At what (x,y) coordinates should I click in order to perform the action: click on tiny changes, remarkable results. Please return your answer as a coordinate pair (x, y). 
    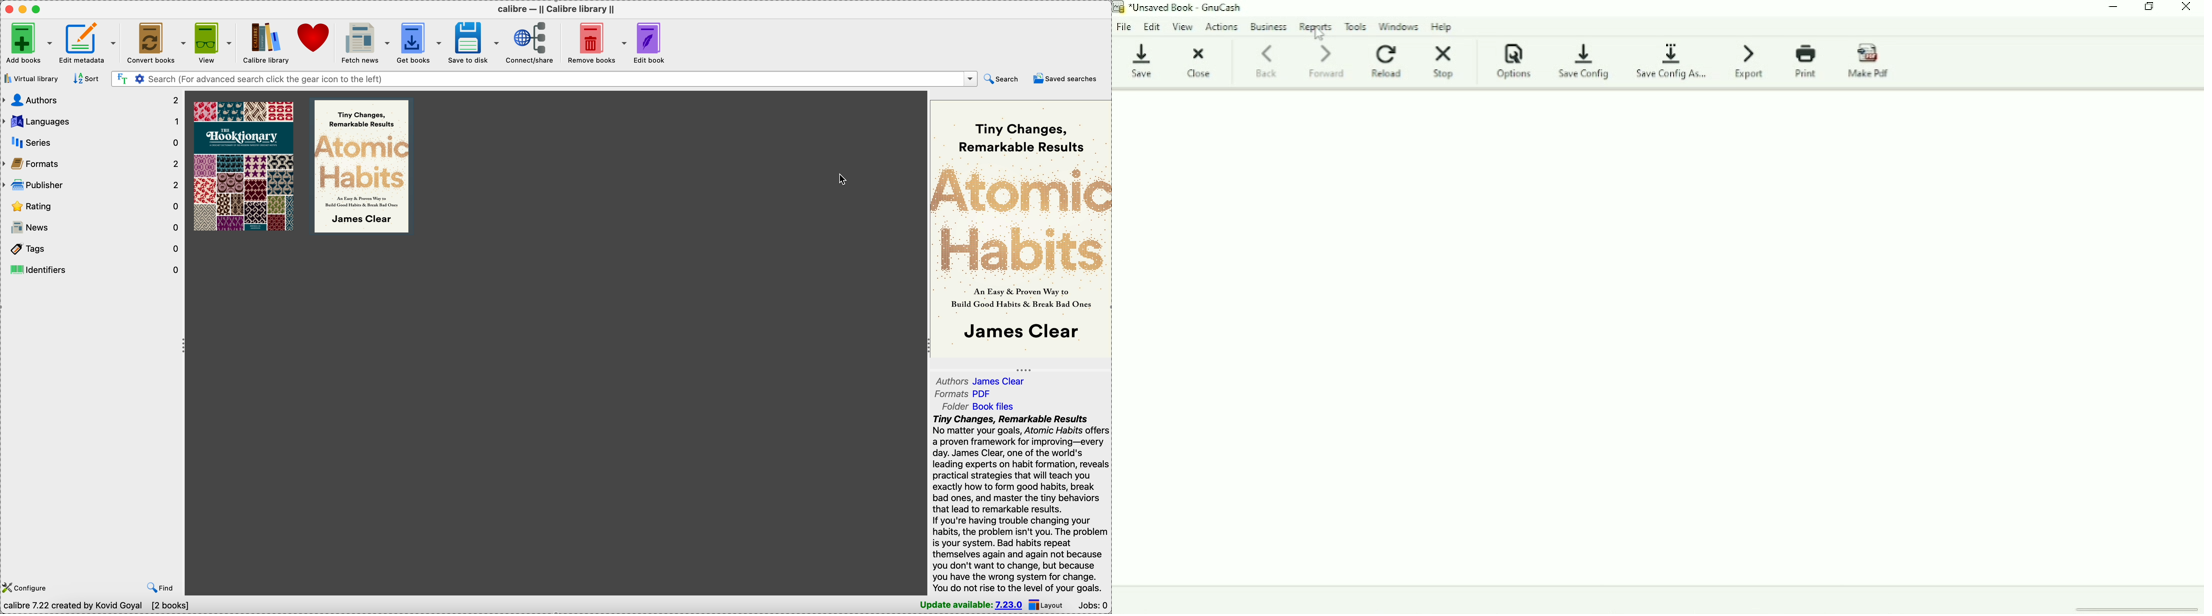
    Looking at the image, I should click on (1021, 137).